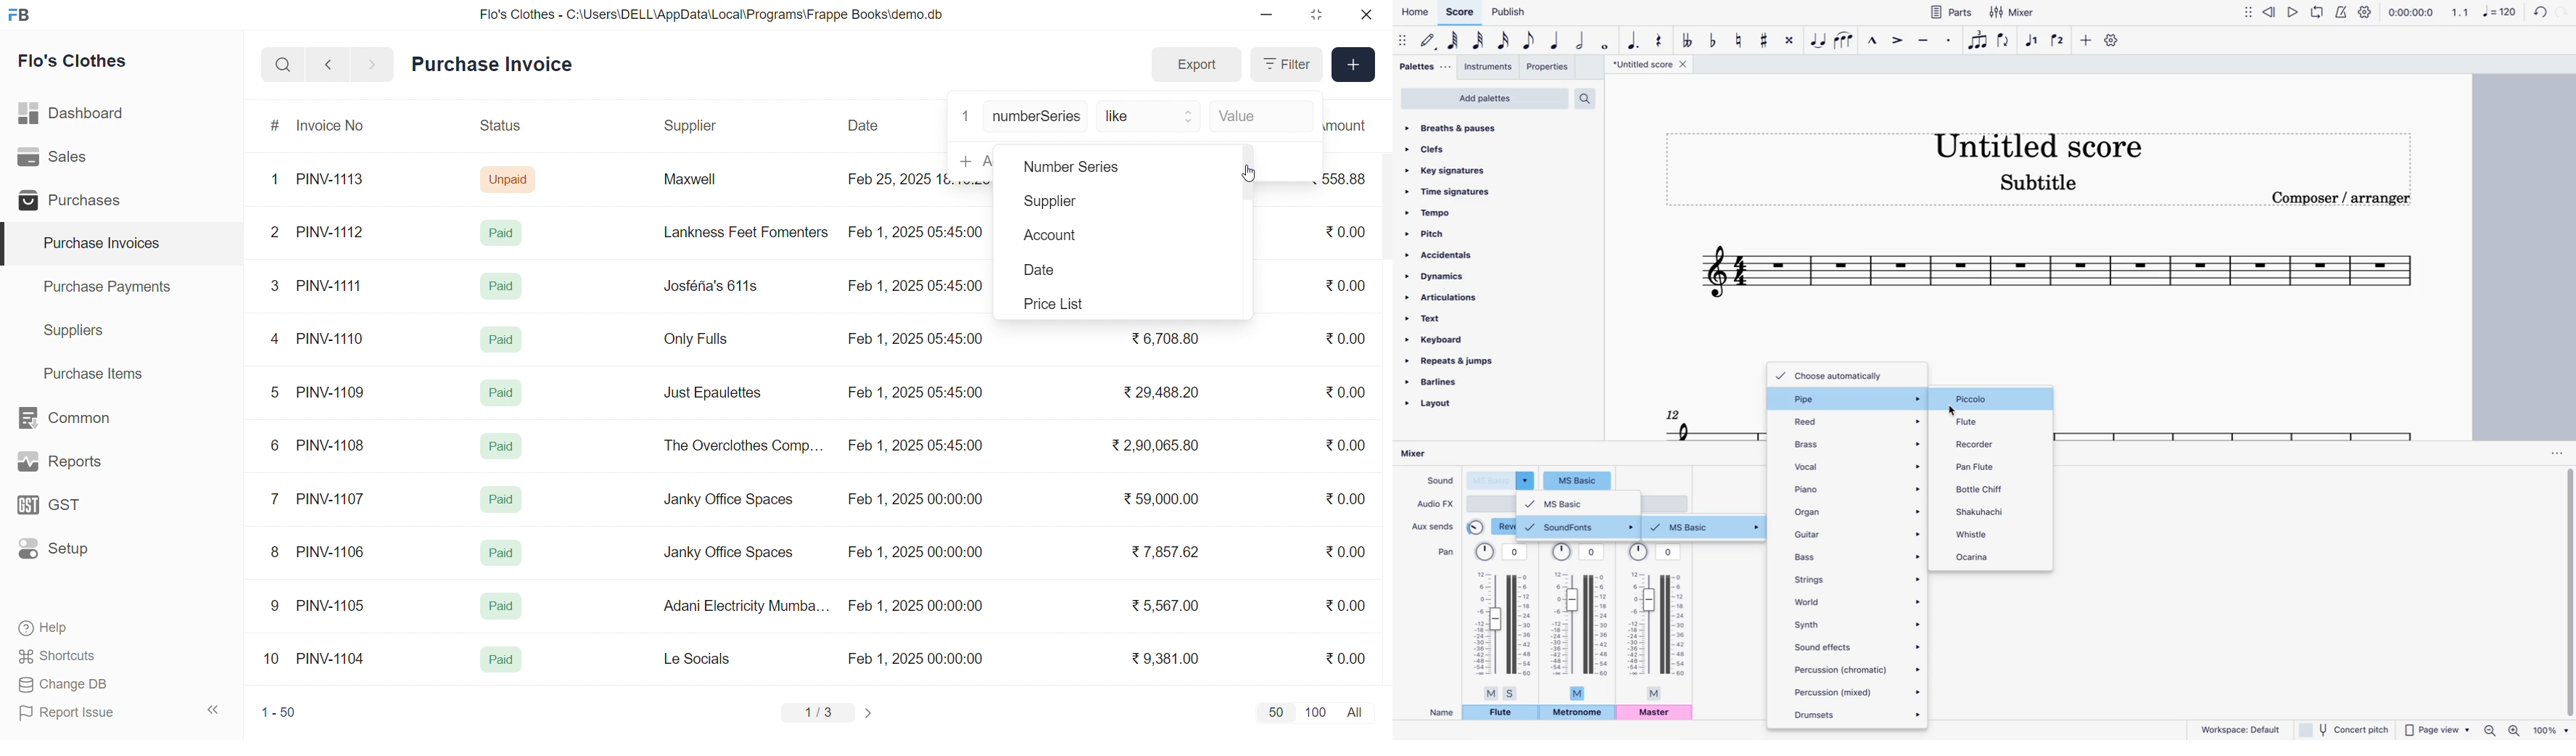 This screenshot has height=756, width=2576. What do you see at coordinates (712, 15) in the screenshot?
I see `Flo's Clothes - C:\Users\DELL\AppData\Local\Programs\Frappe Books\demo.db` at bounding box center [712, 15].